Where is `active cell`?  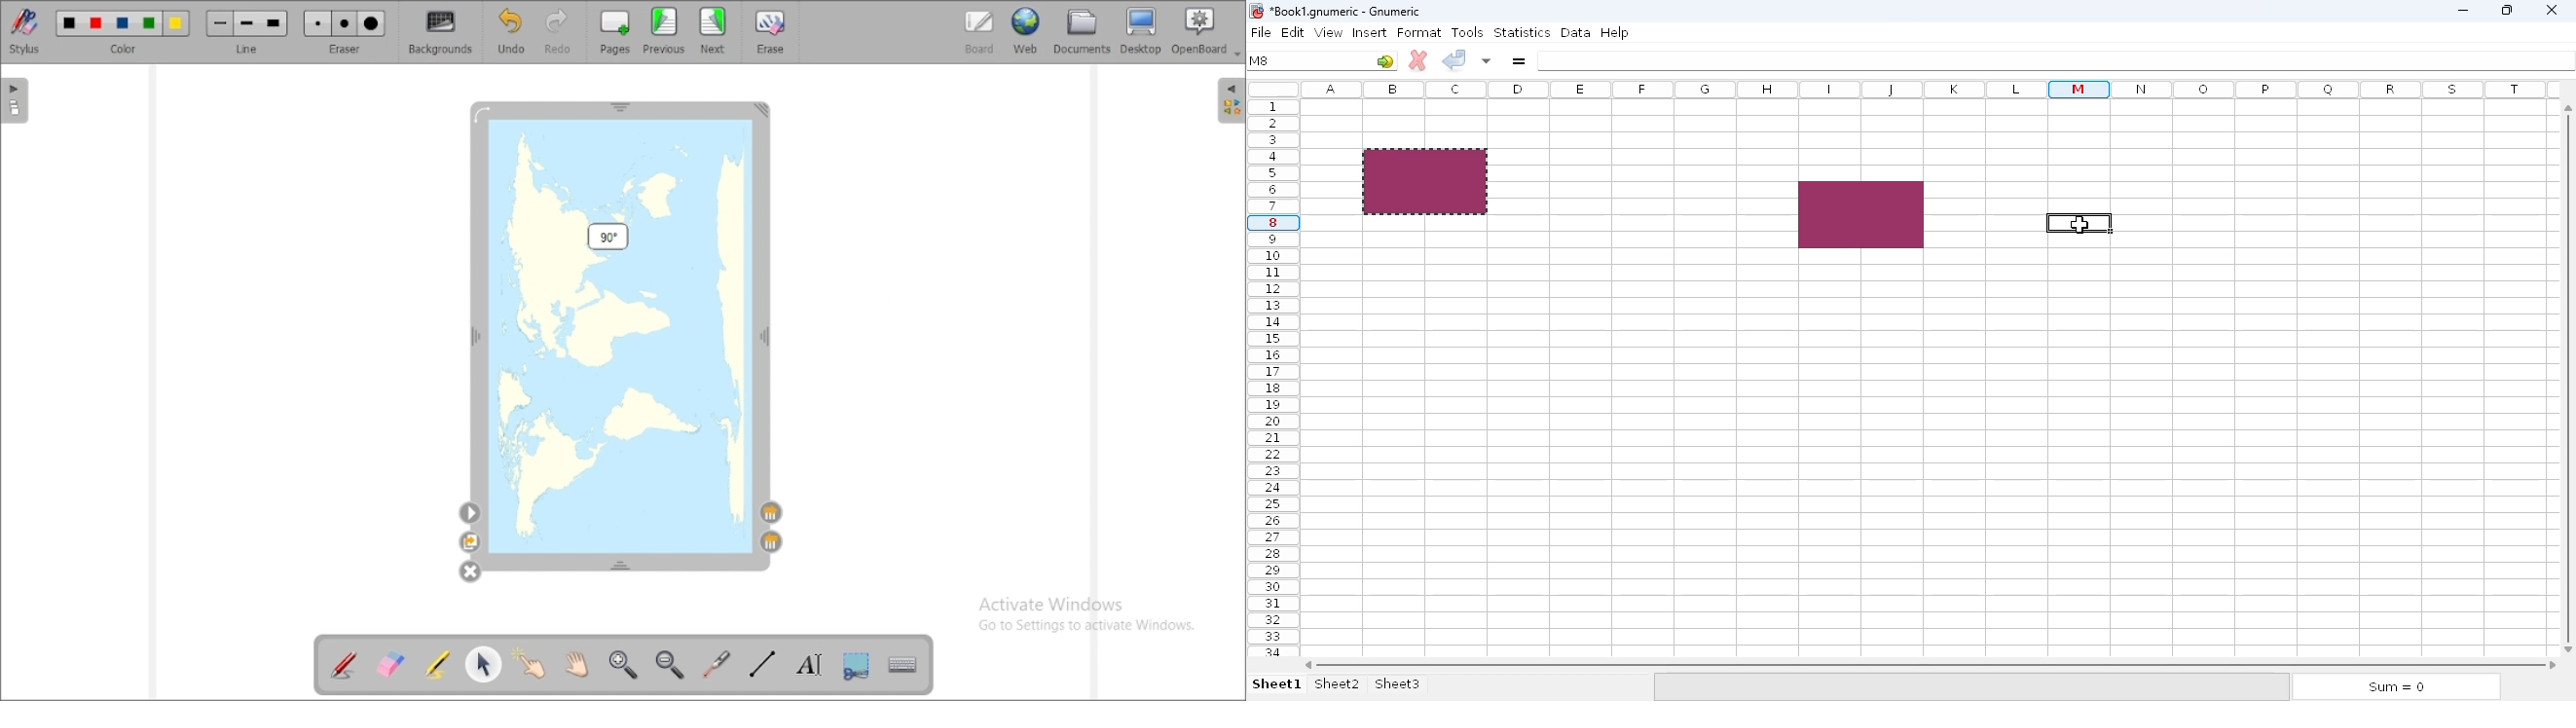 active cell is located at coordinates (2079, 223).